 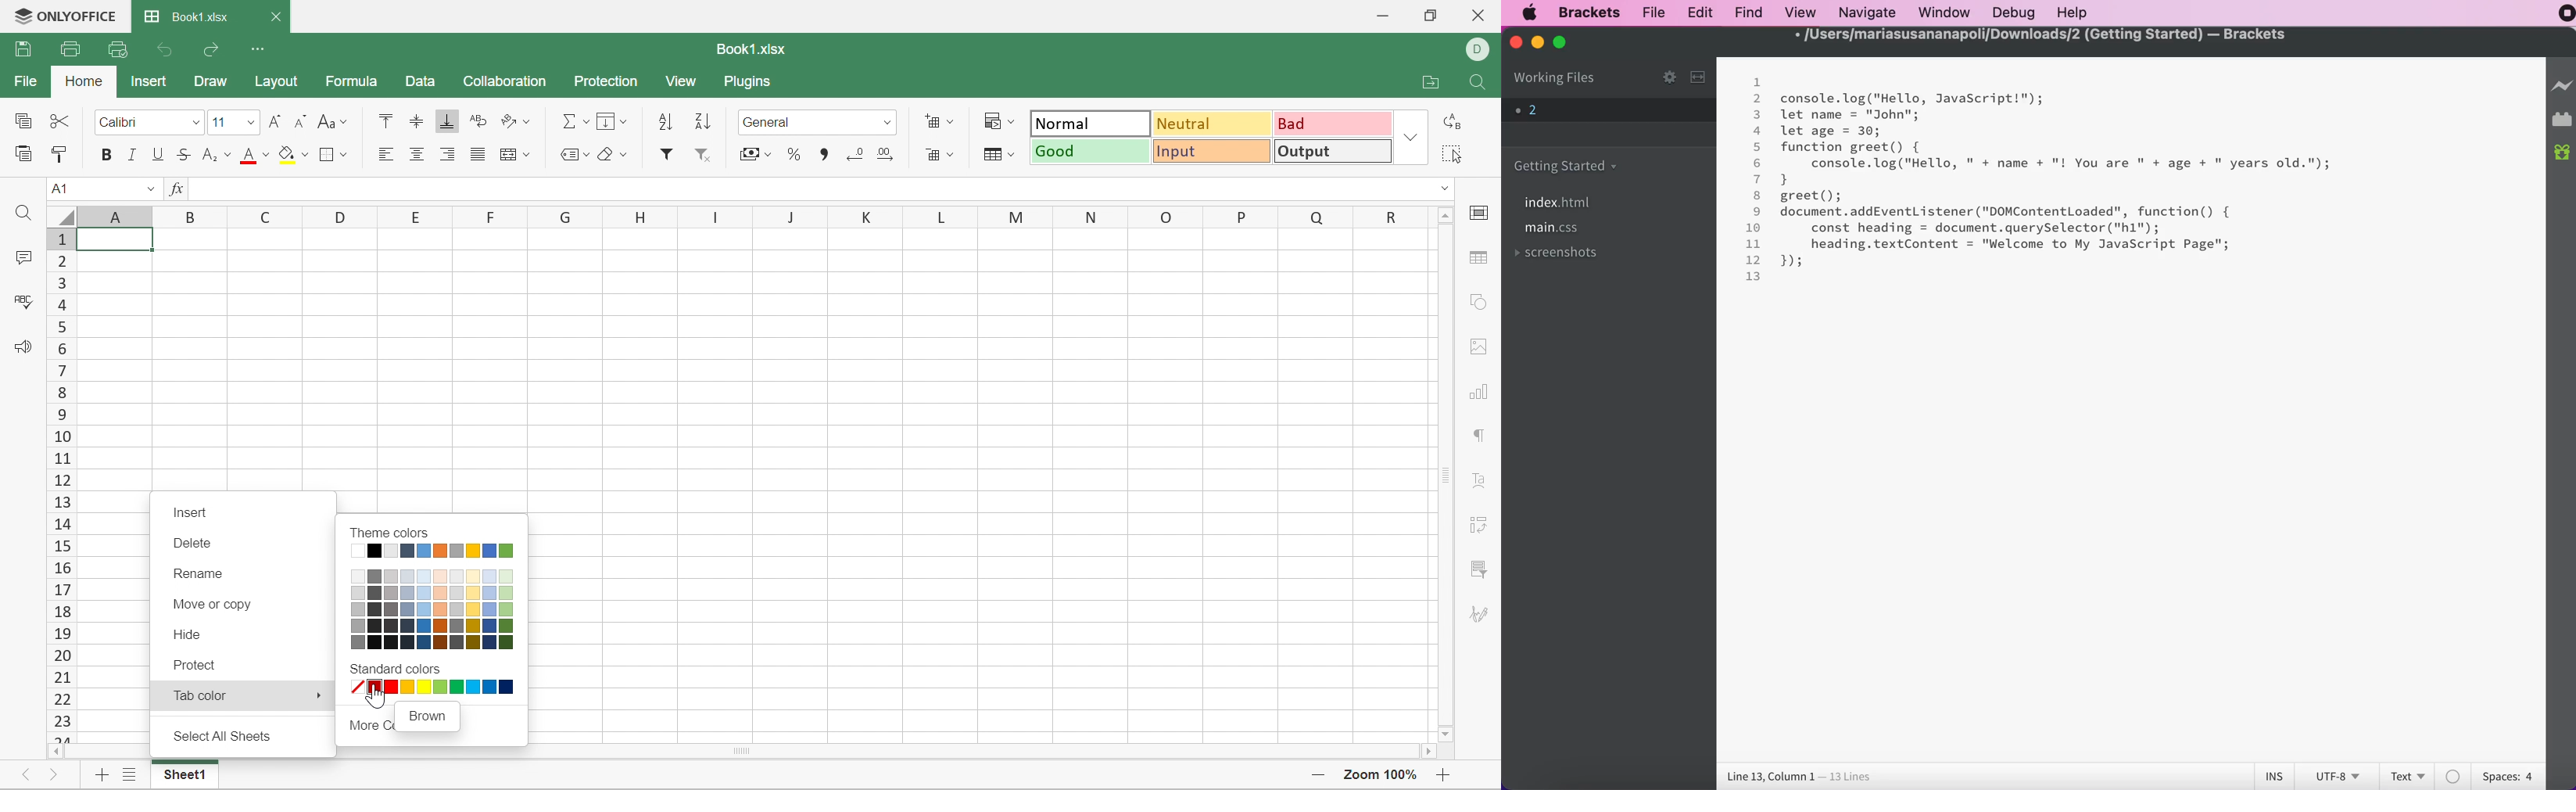 What do you see at coordinates (637, 217) in the screenshot?
I see `H` at bounding box center [637, 217].